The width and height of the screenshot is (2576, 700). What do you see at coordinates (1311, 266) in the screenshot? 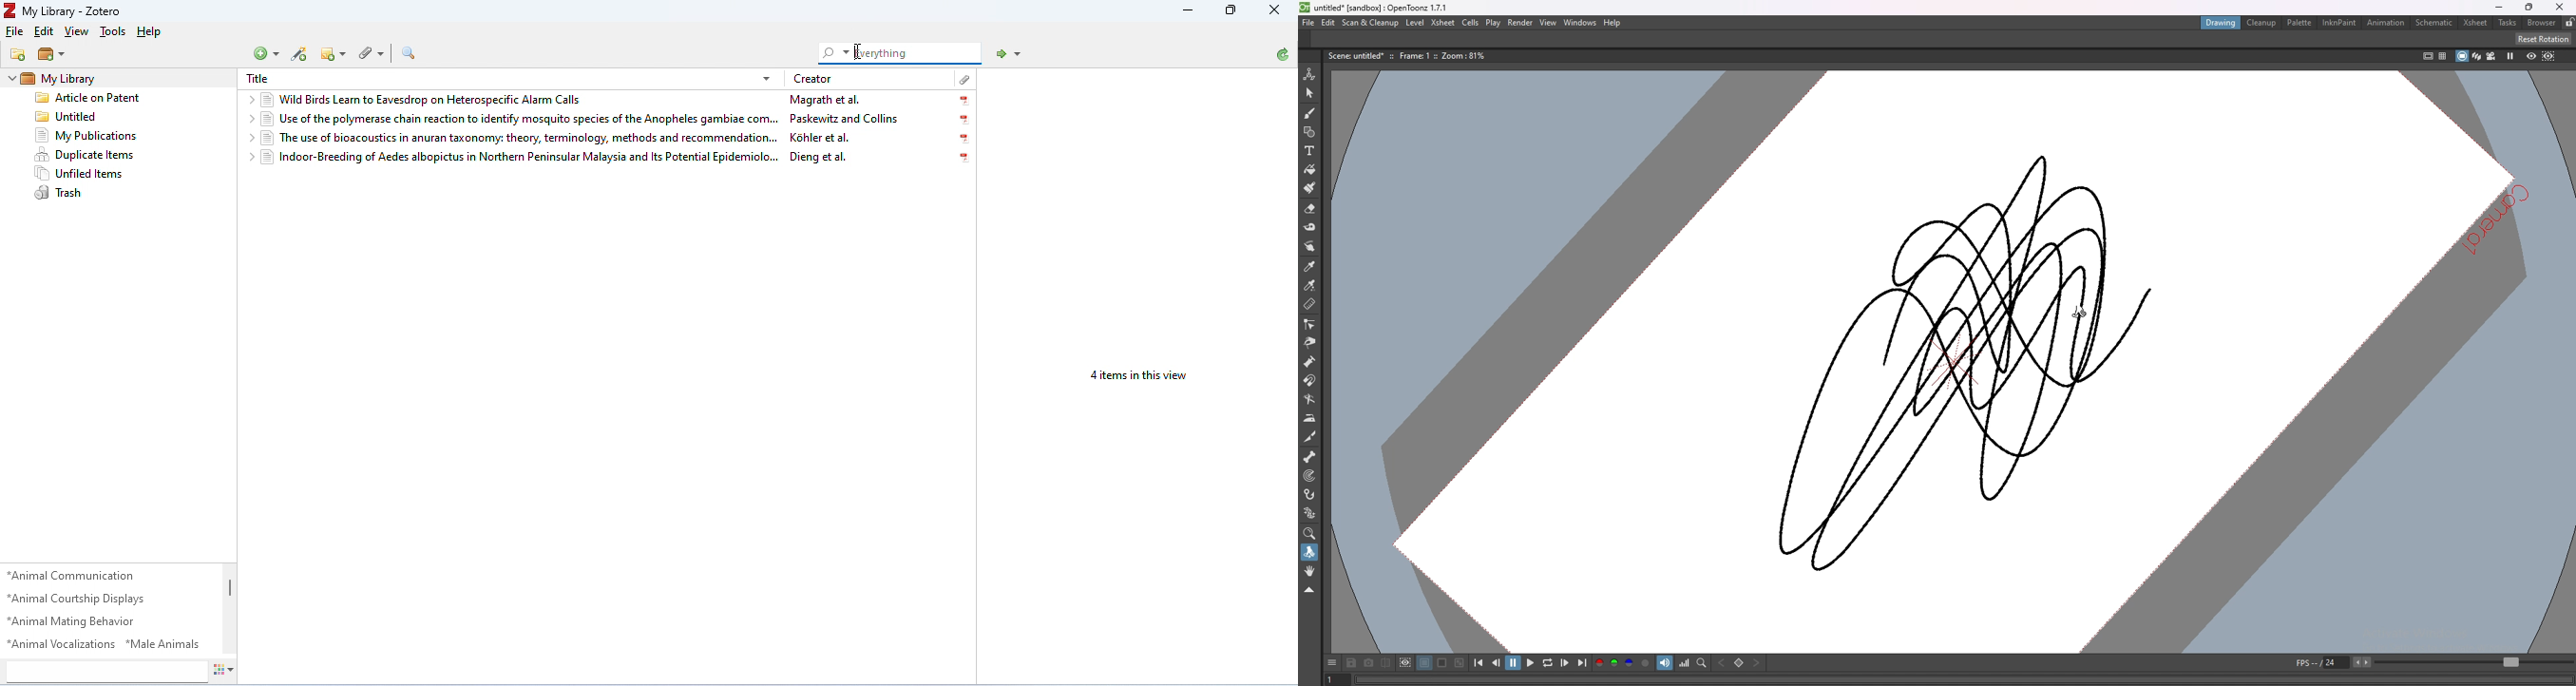
I see `style picker` at bounding box center [1311, 266].